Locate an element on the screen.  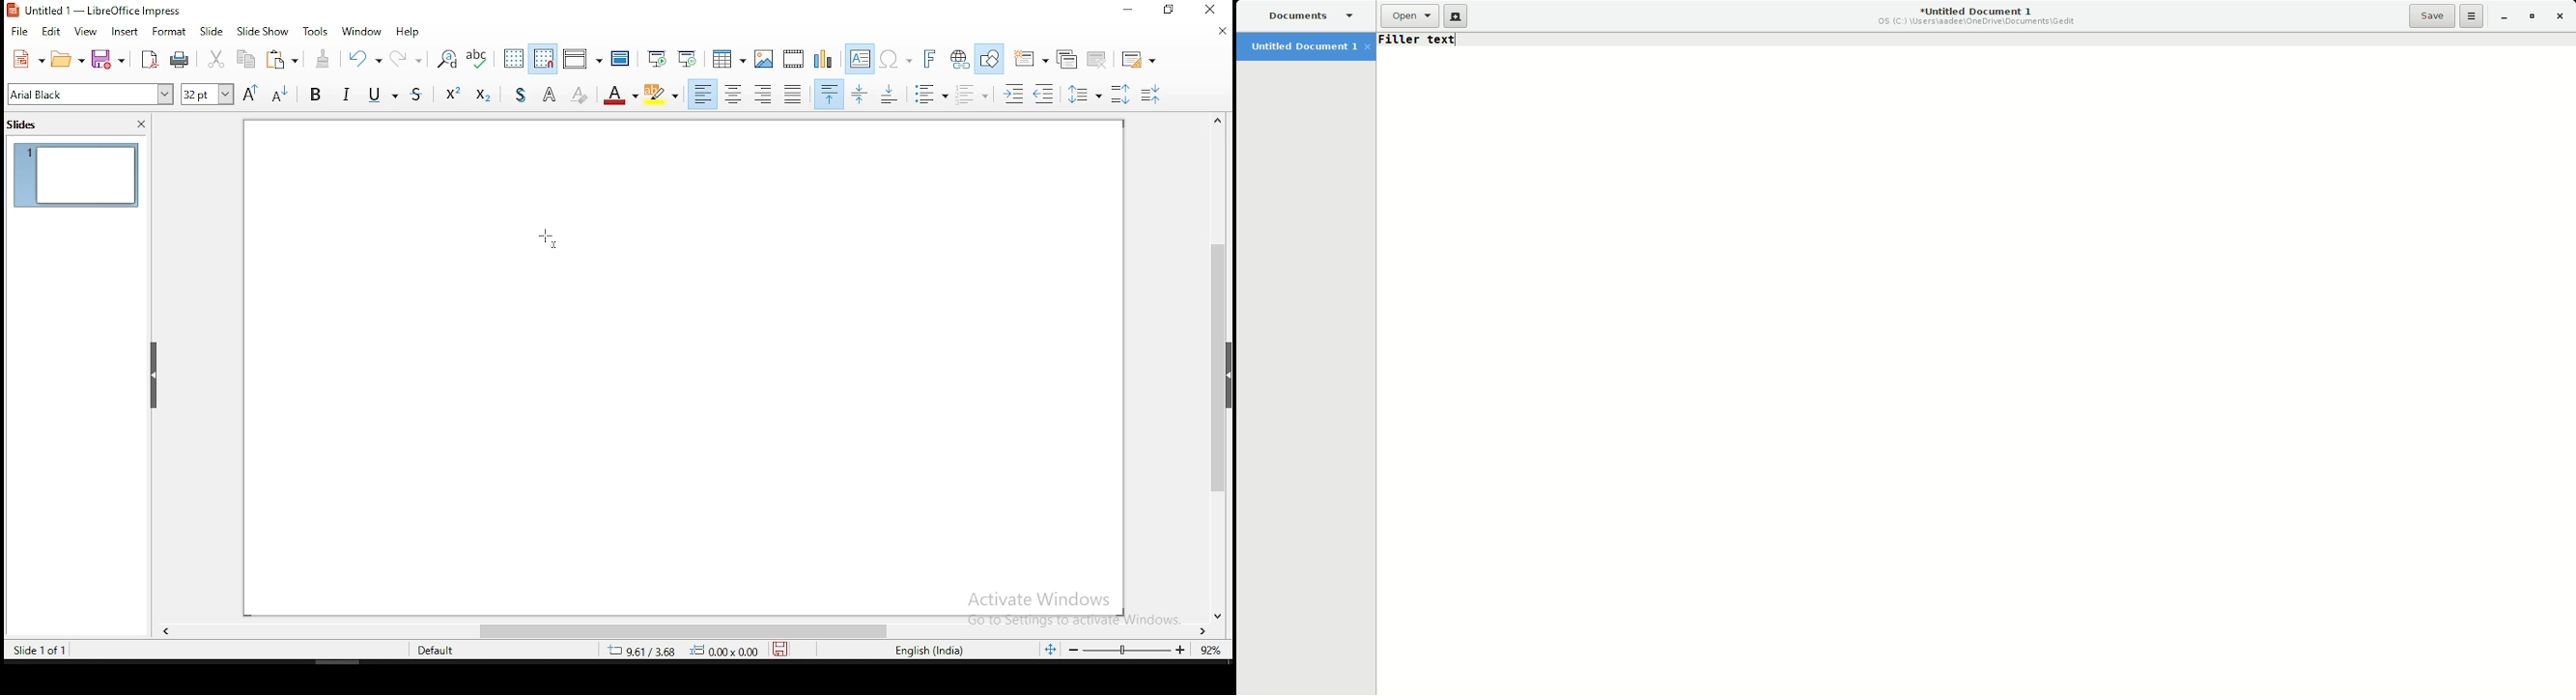
Increase Indent is located at coordinates (1013, 95).